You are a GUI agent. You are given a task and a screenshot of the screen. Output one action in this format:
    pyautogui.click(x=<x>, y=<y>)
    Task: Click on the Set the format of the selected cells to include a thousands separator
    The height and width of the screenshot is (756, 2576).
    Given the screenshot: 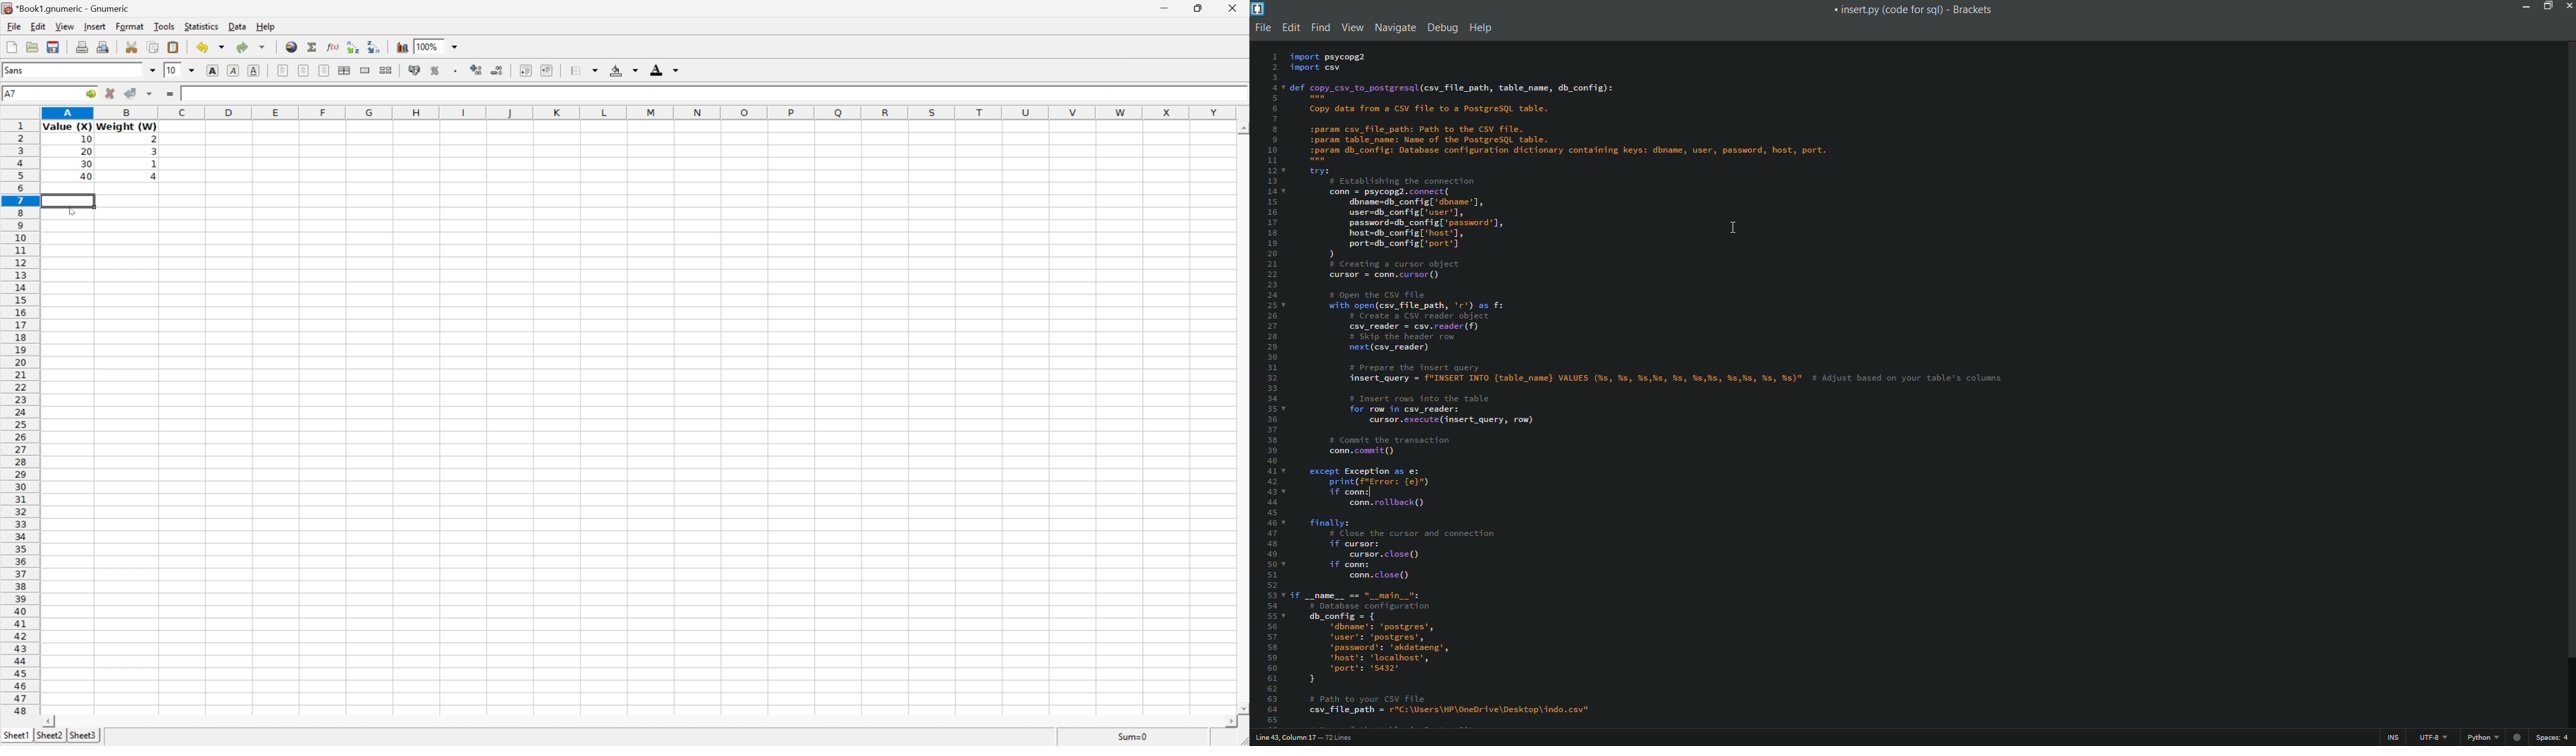 What is the action you would take?
    pyautogui.click(x=455, y=71)
    